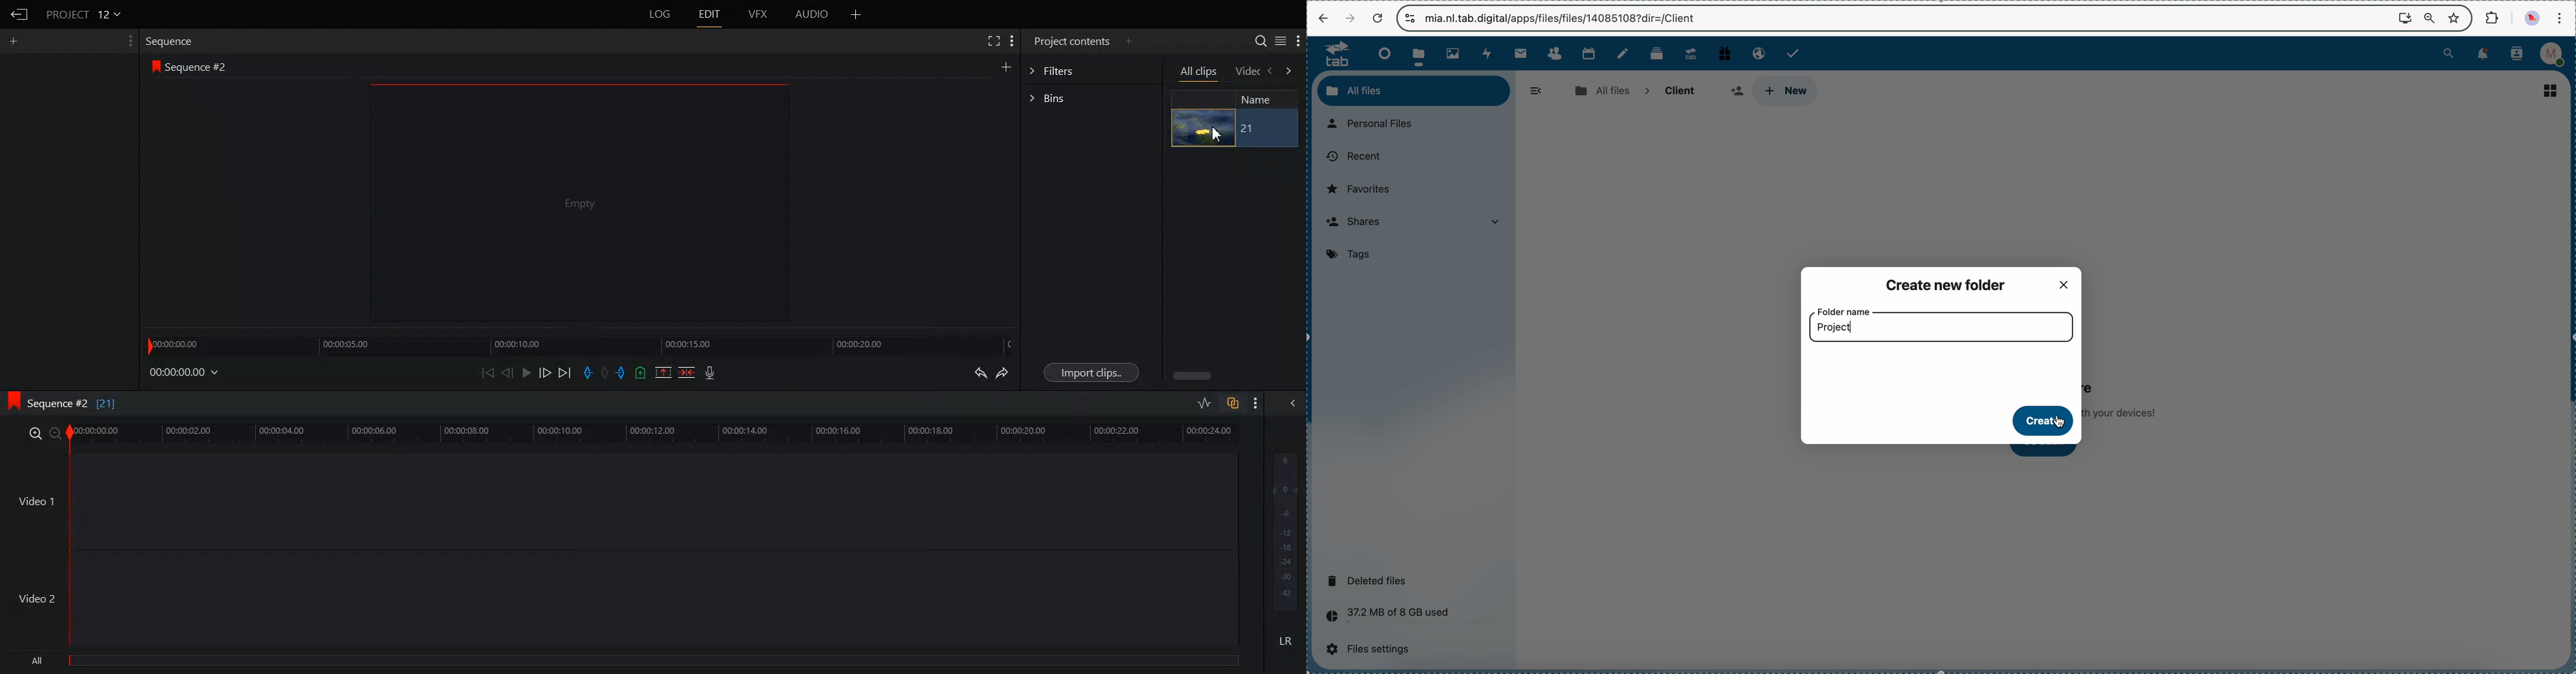 The width and height of the screenshot is (2576, 700). What do you see at coordinates (1456, 54) in the screenshot?
I see `photos` at bounding box center [1456, 54].